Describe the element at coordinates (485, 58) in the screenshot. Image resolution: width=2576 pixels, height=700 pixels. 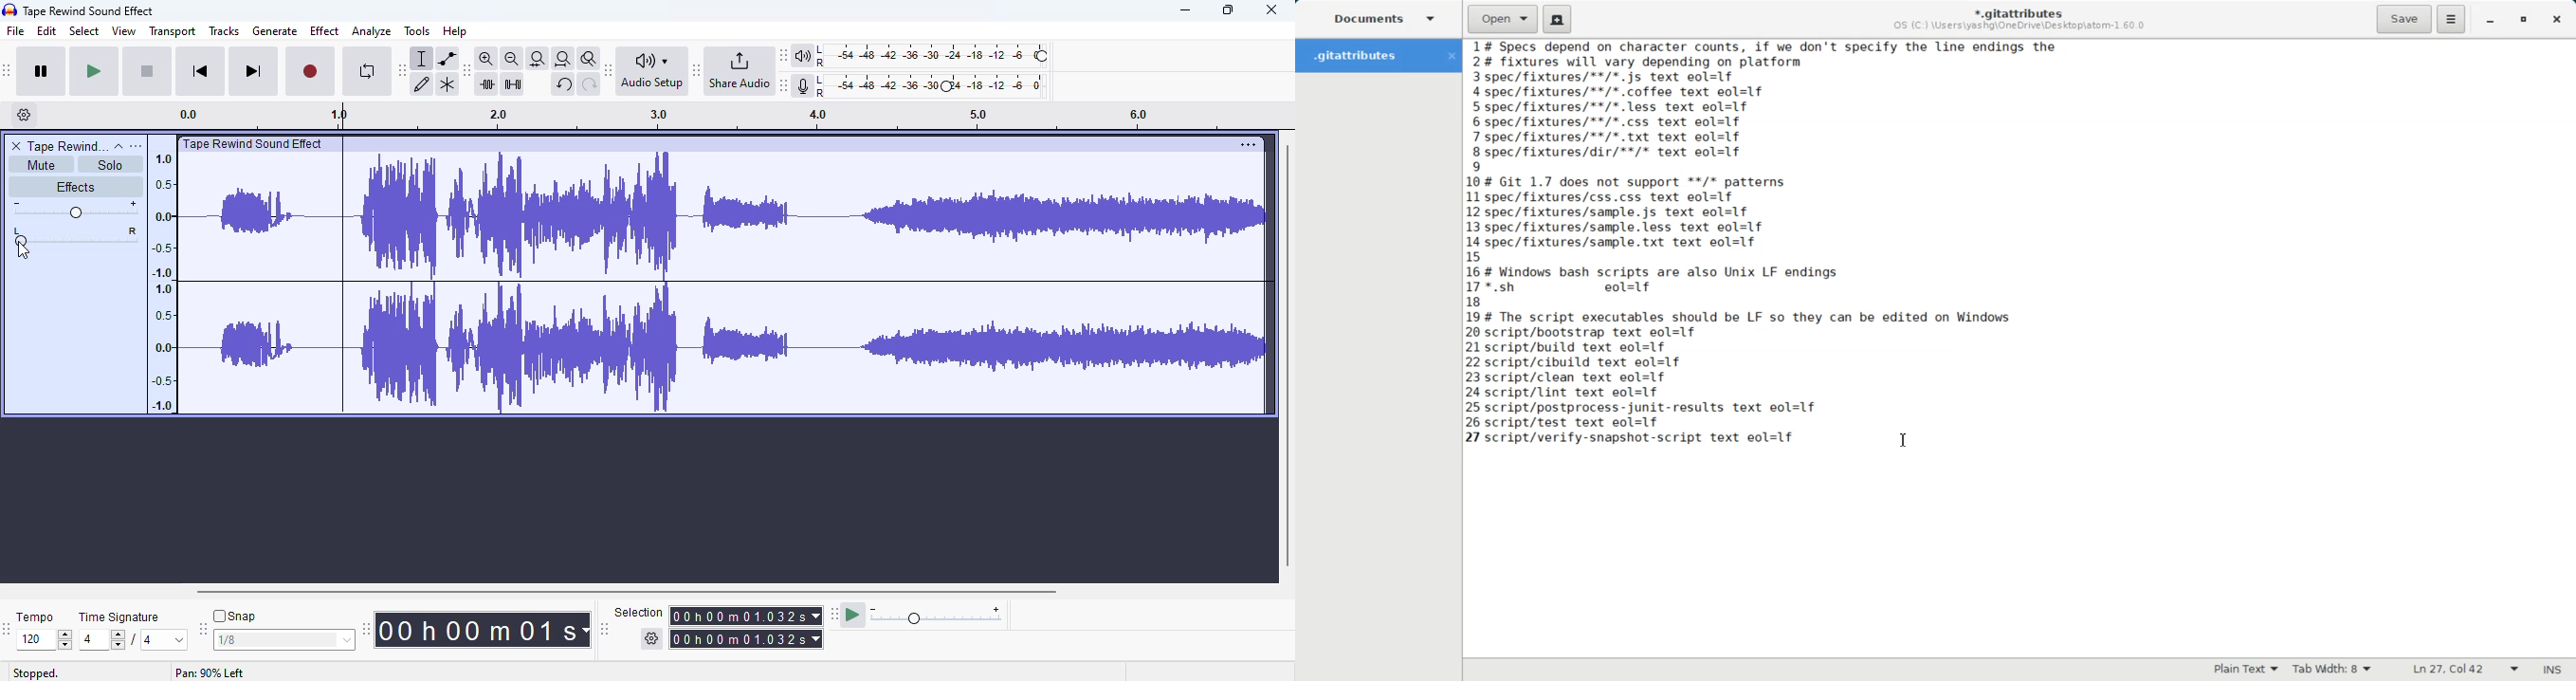
I see `zoom in` at that location.